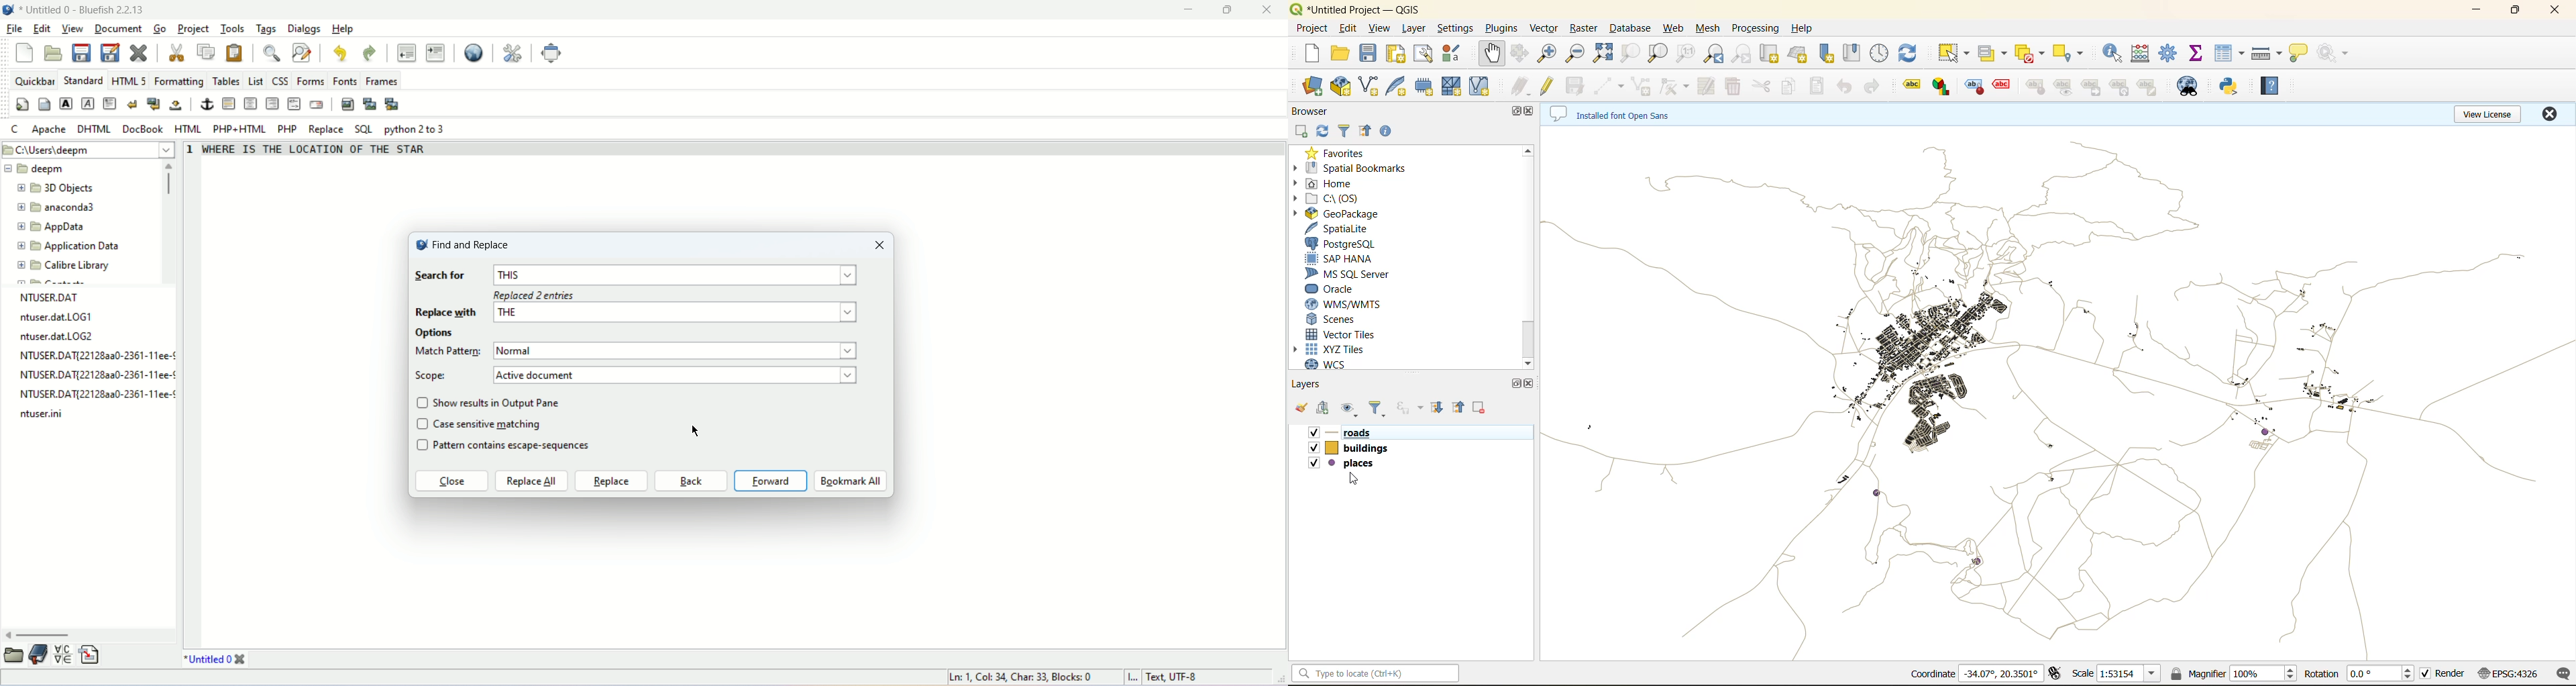 This screenshot has width=2576, height=700. I want to click on close, so click(1529, 387).